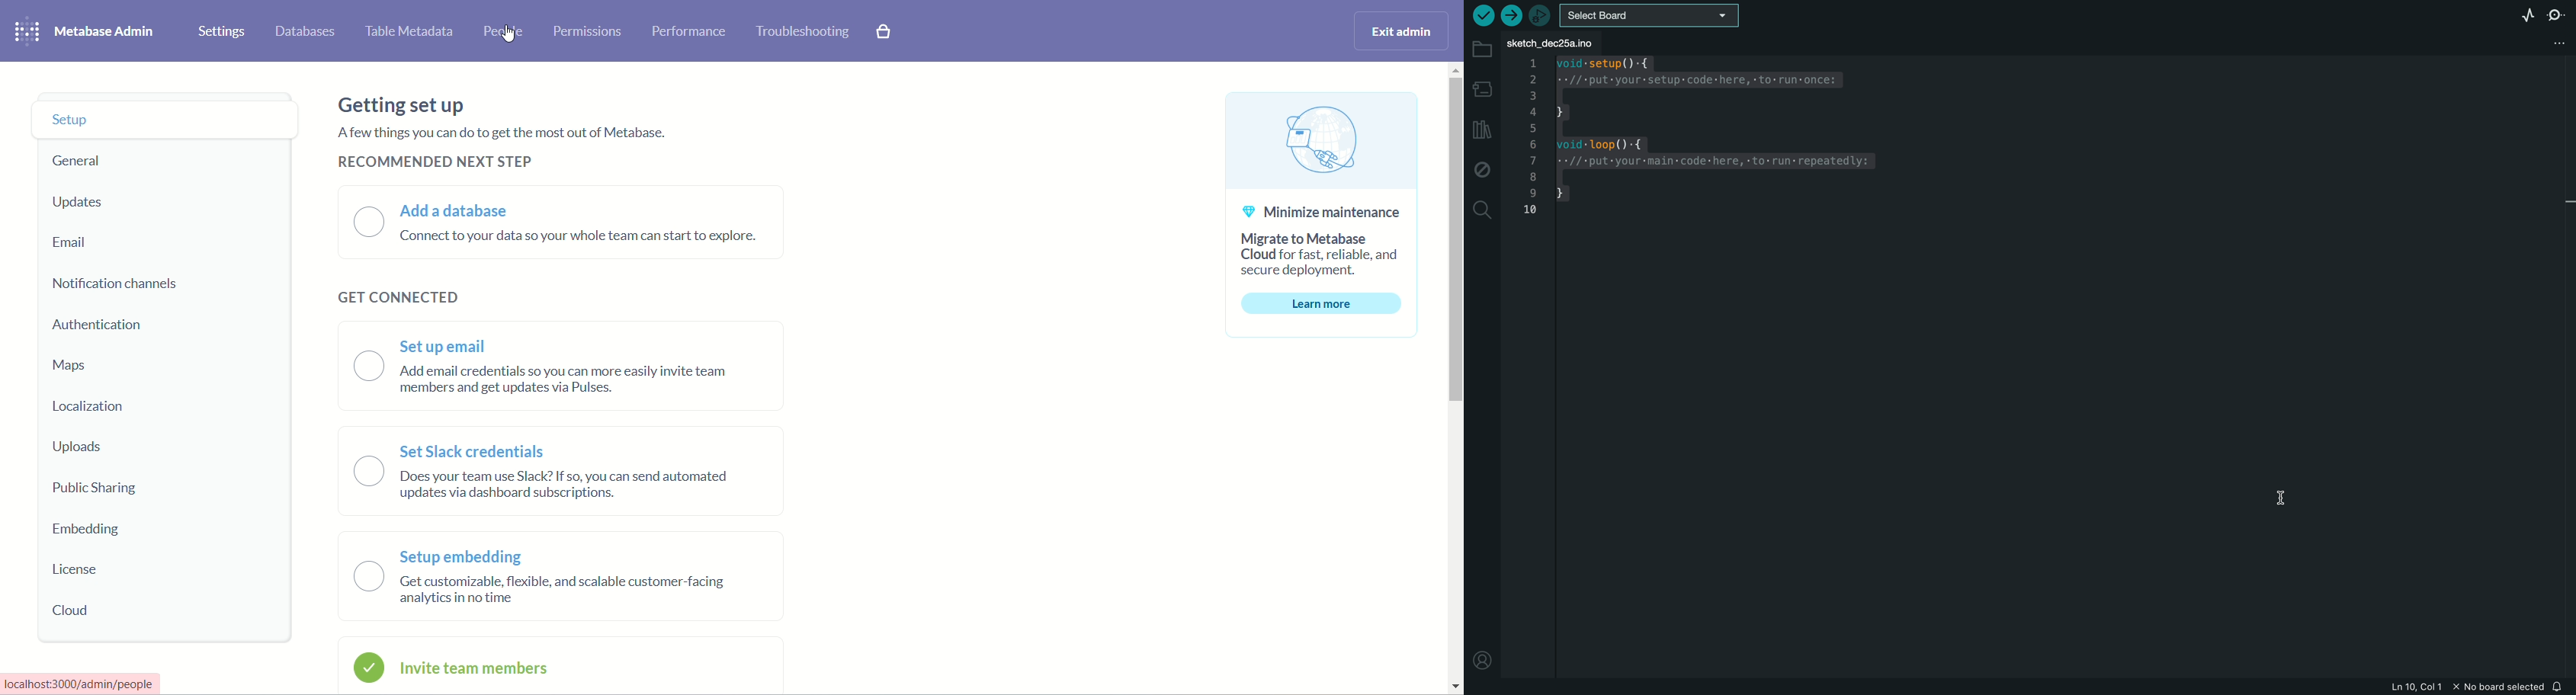 Image resolution: width=2576 pixels, height=700 pixels. I want to click on add a database, so click(456, 211).